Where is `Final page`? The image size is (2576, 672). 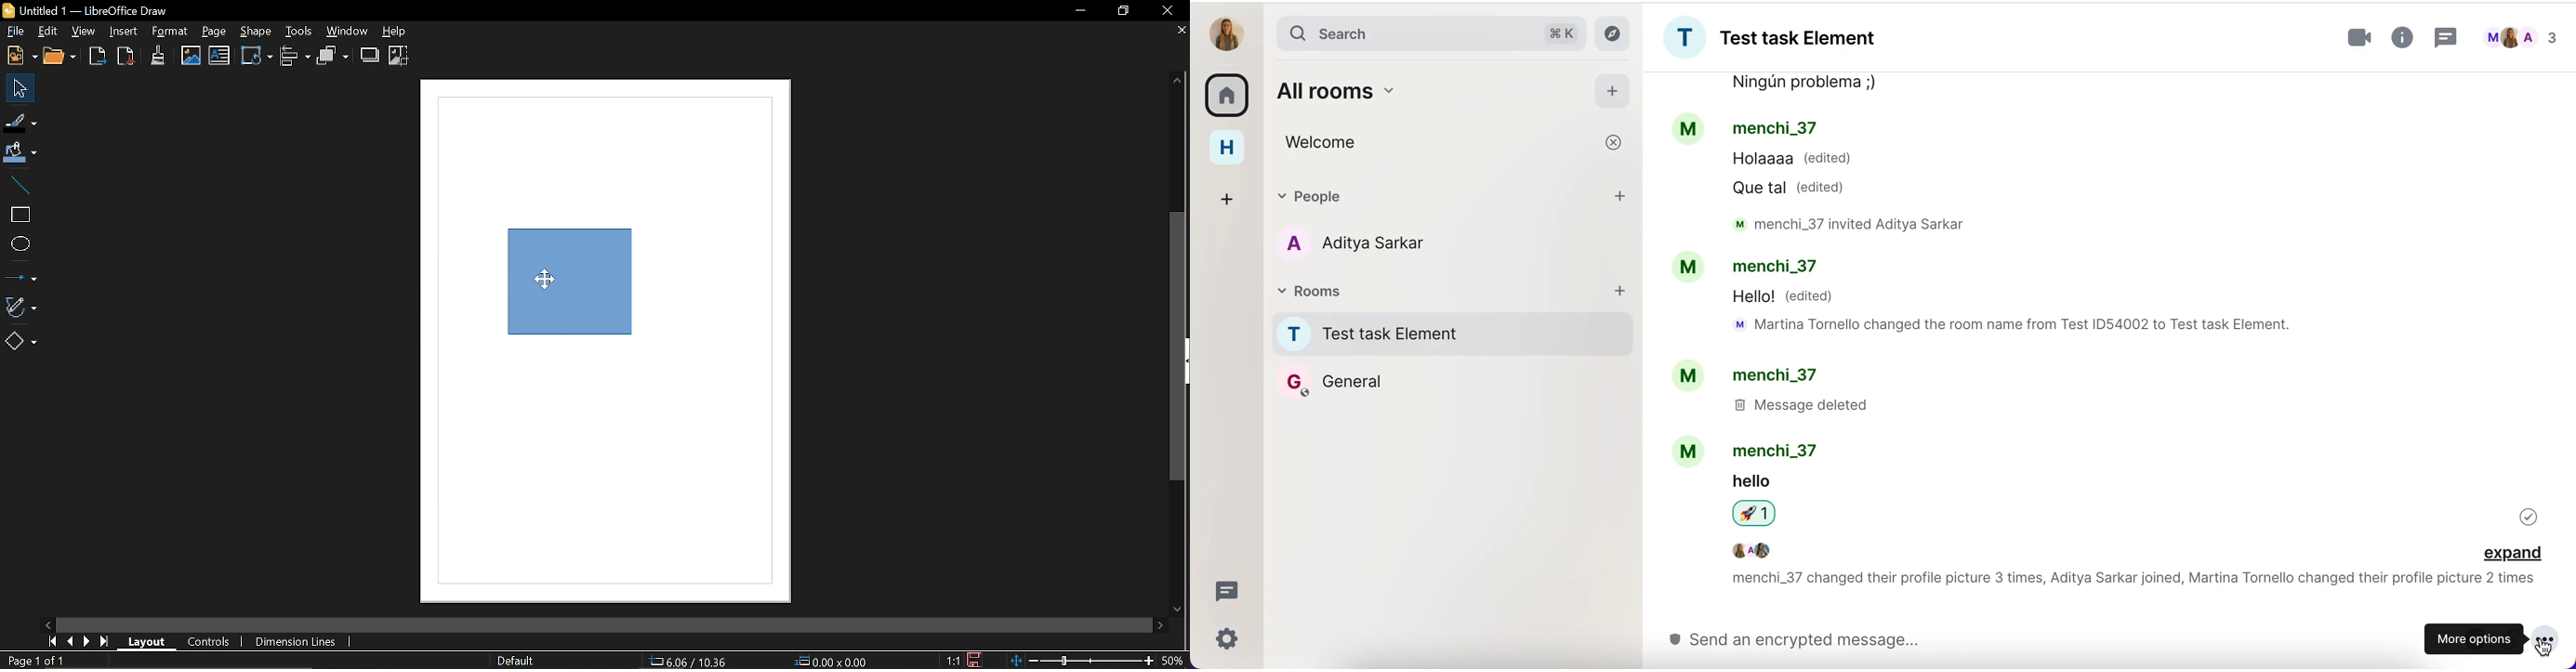
Final page is located at coordinates (106, 642).